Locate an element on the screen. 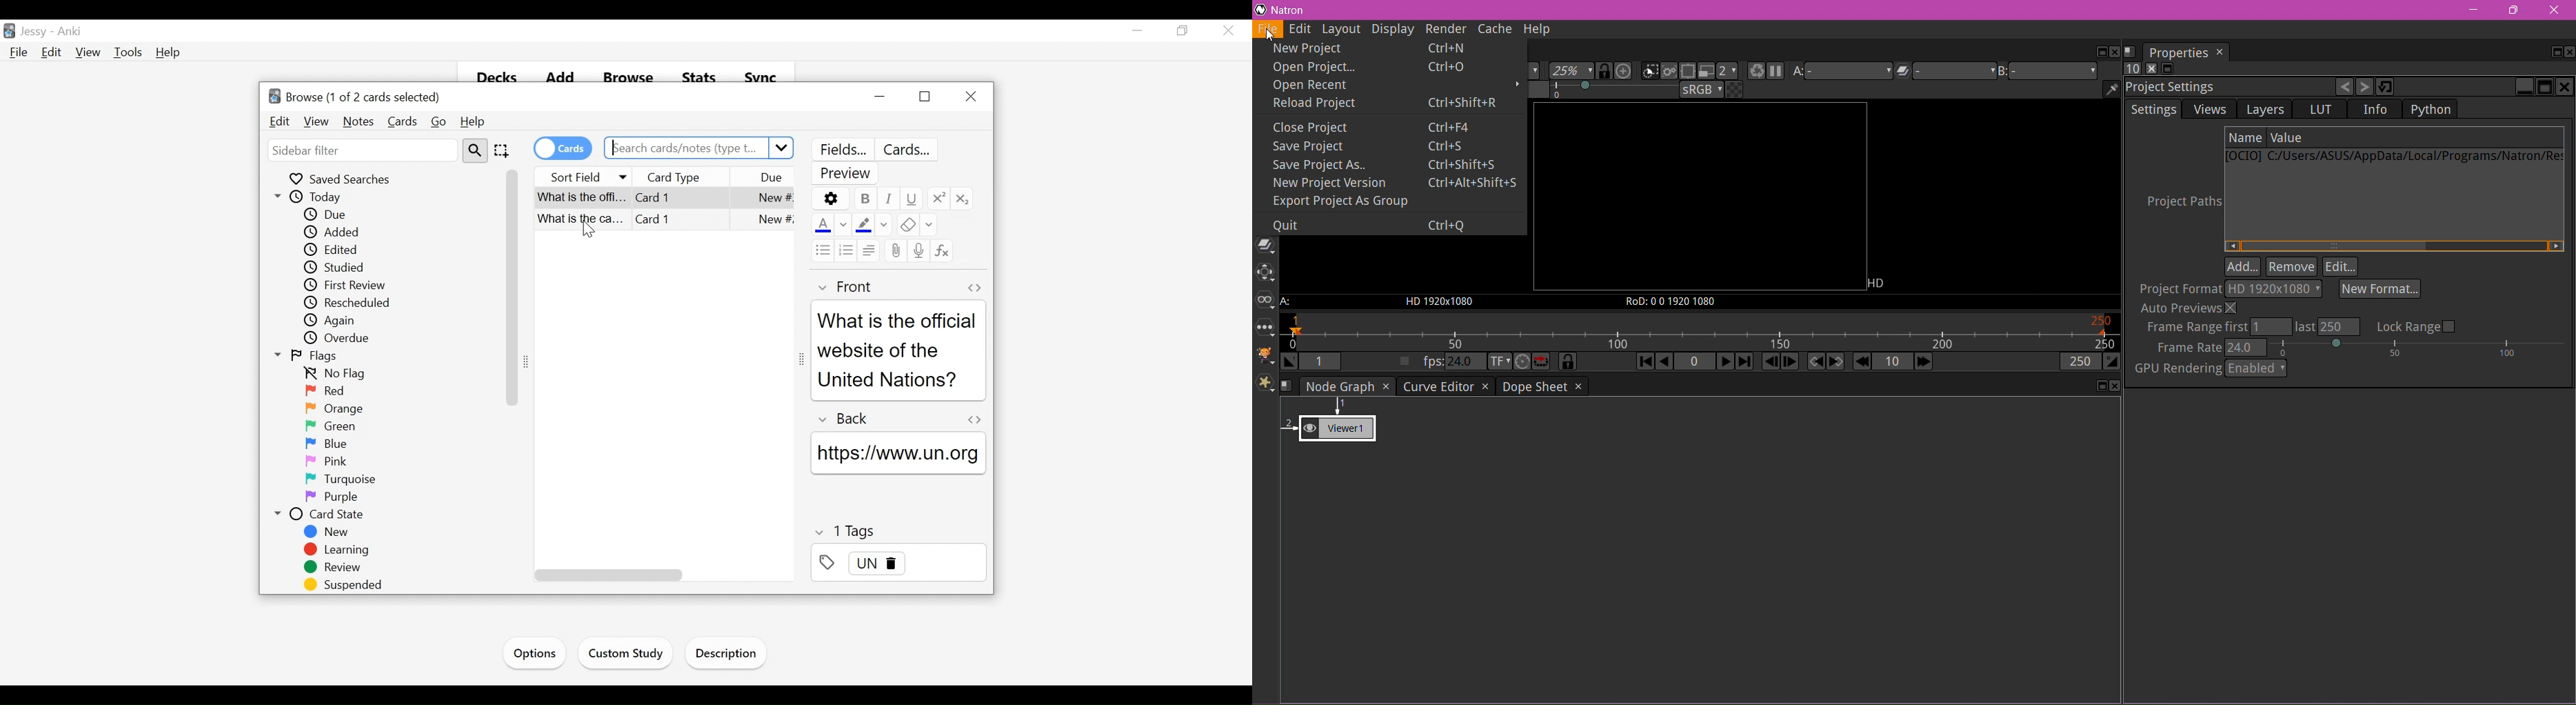 The image size is (2576, 728). Close is located at coordinates (973, 95).